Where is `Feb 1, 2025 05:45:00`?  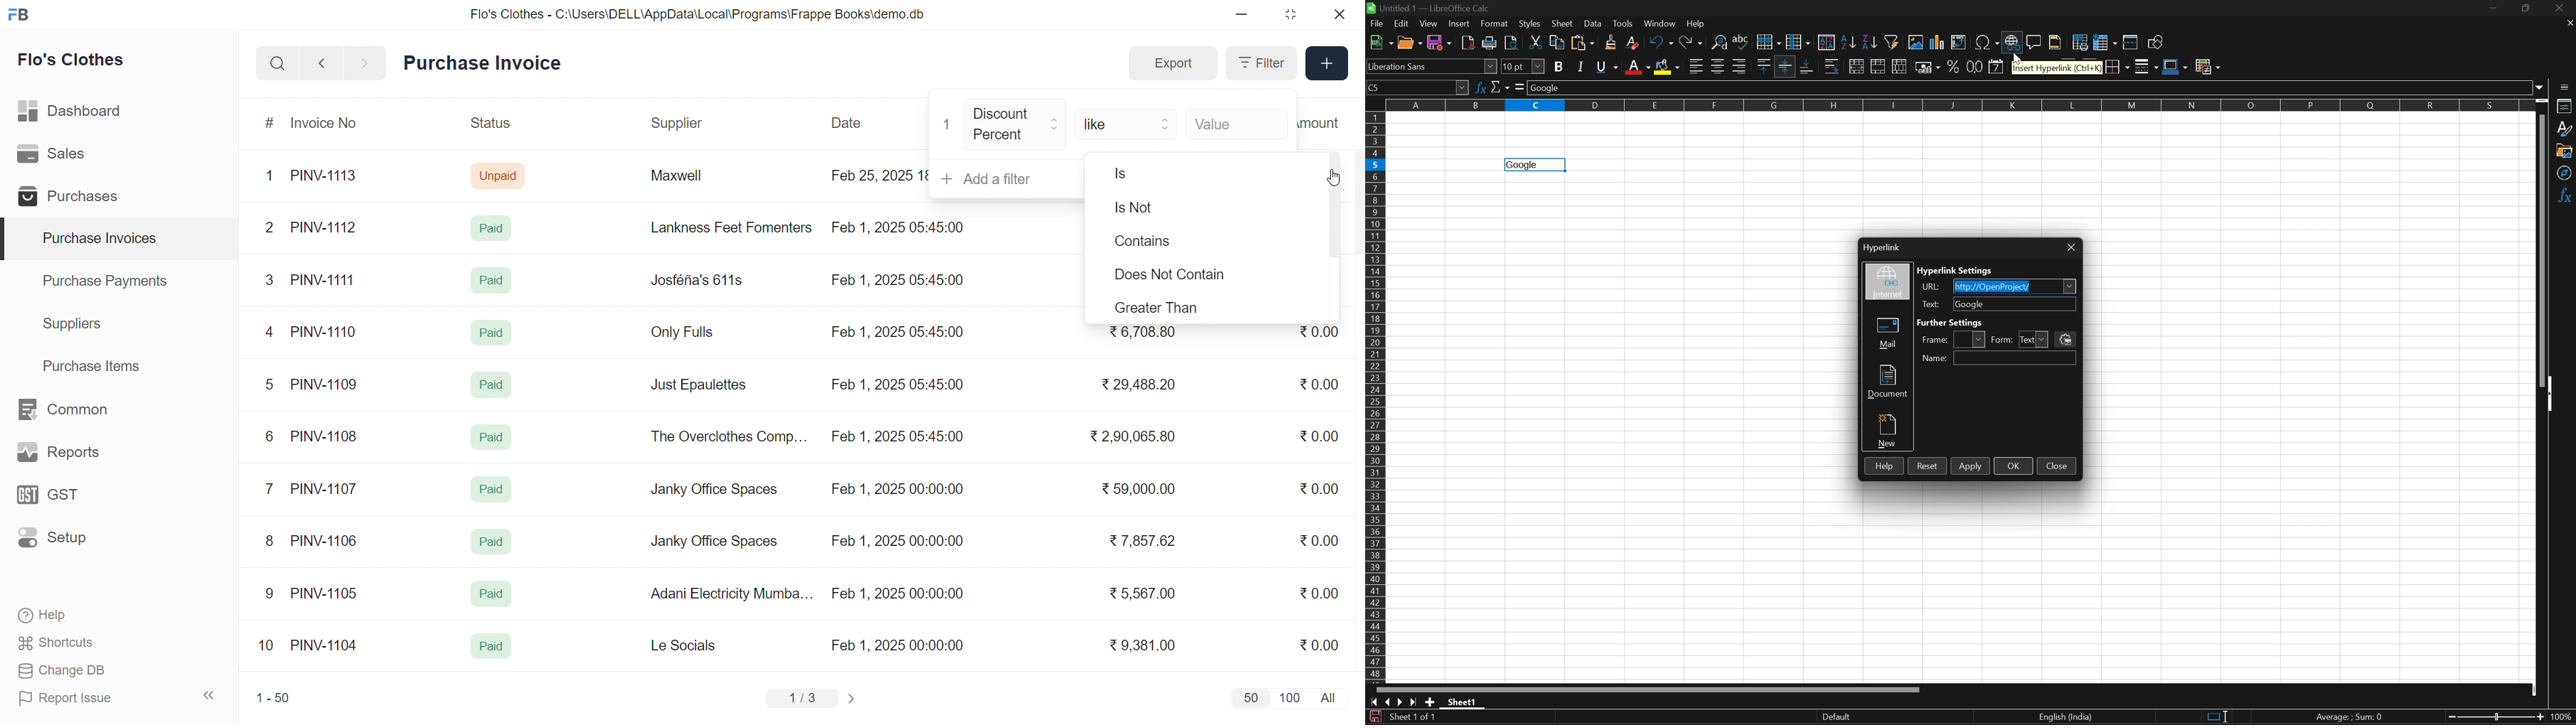 Feb 1, 2025 05:45:00 is located at coordinates (899, 333).